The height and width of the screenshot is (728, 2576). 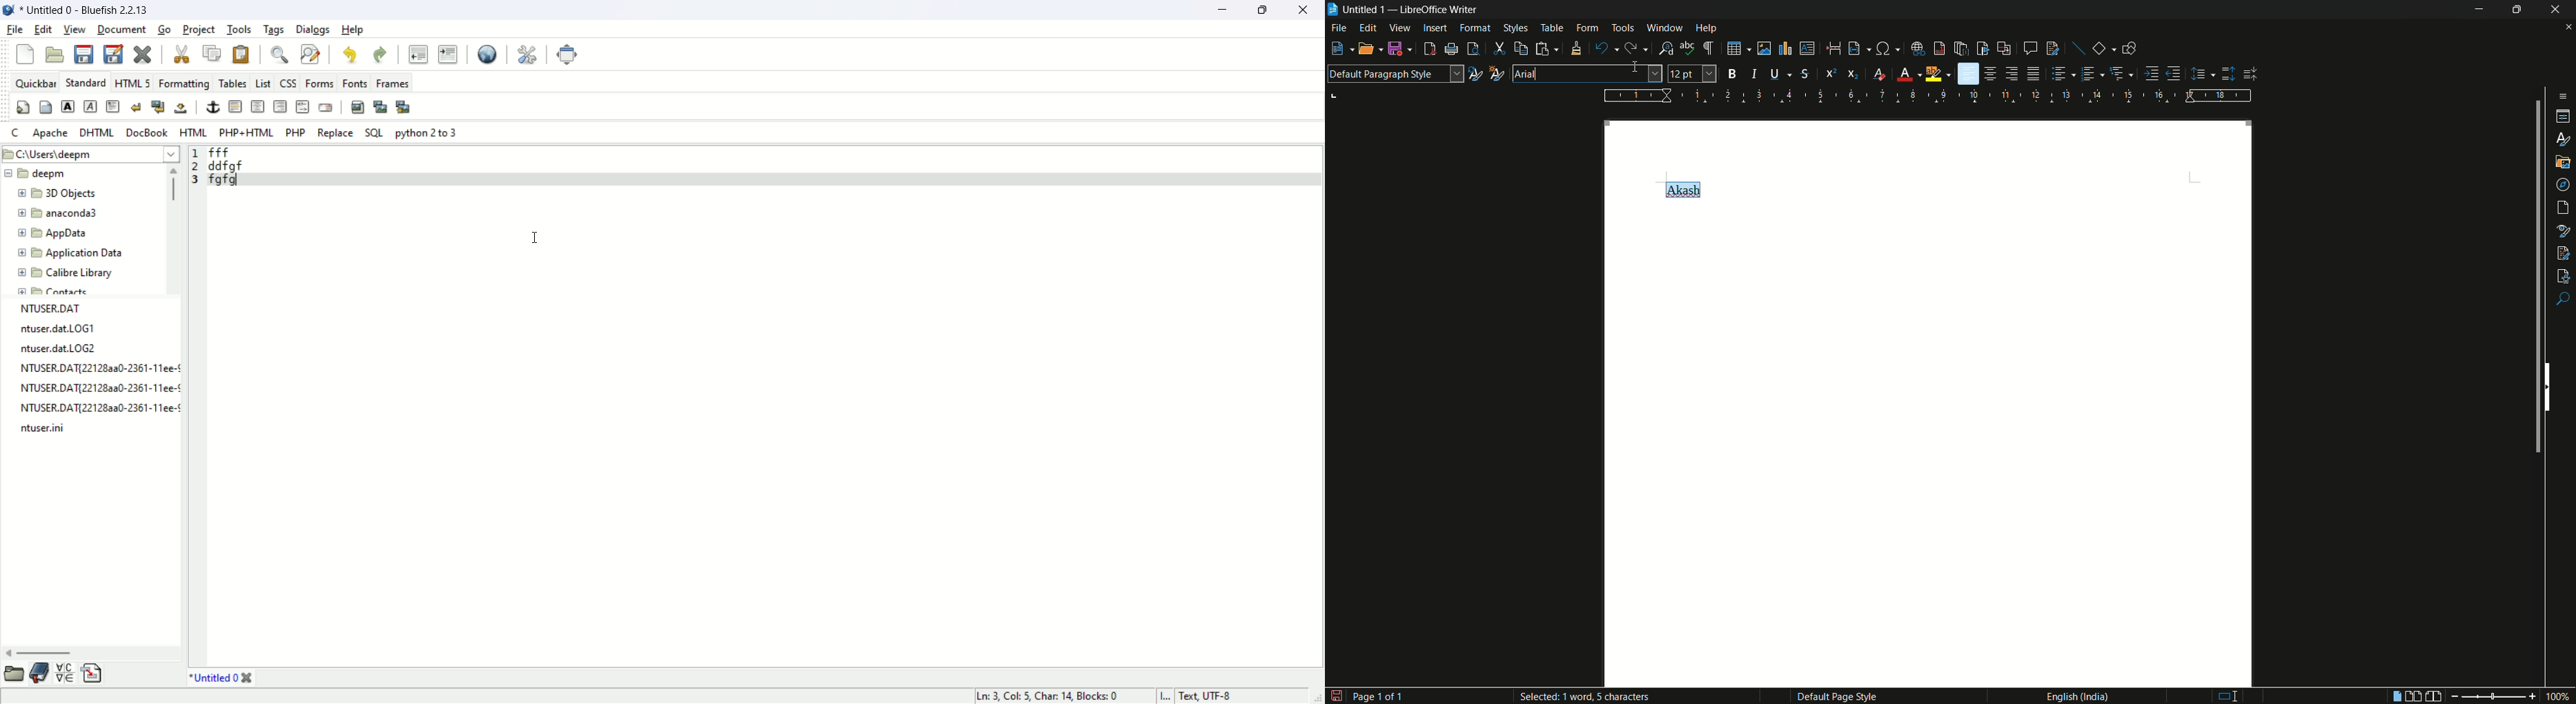 What do you see at coordinates (1623, 27) in the screenshot?
I see `tools menu` at bounding box center [1623, 27].